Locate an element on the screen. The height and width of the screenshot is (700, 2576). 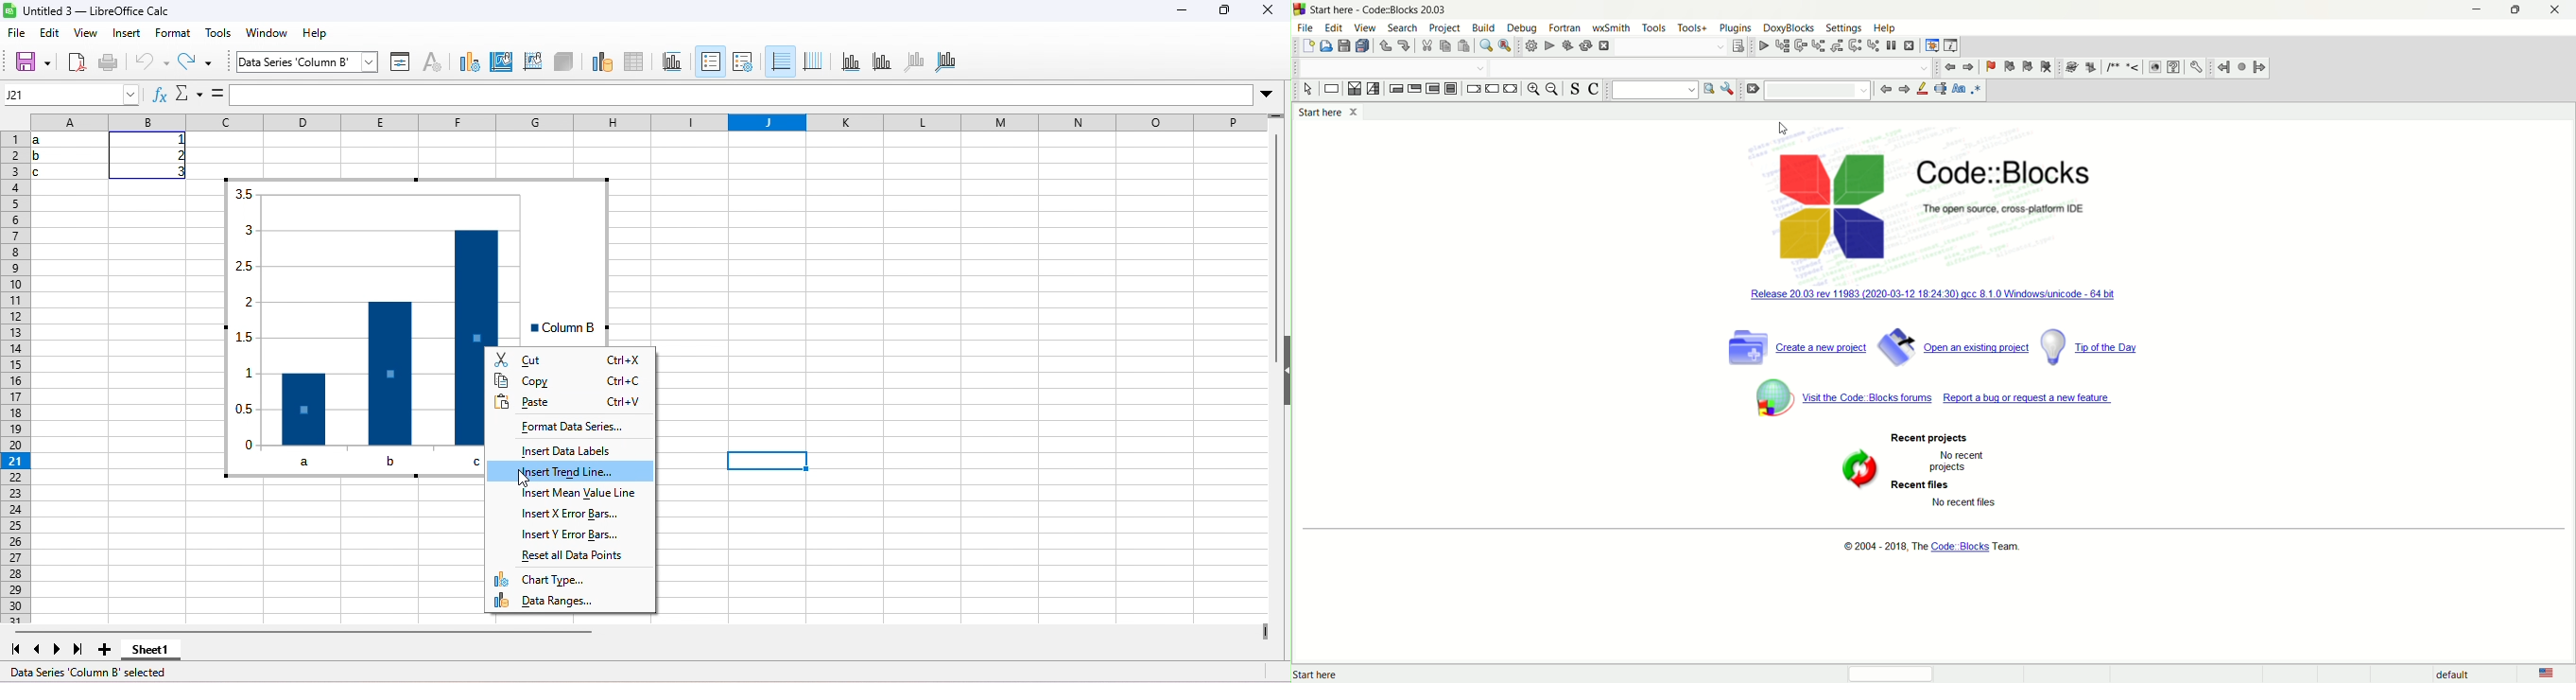
data table  is located at coordinates (638, 60).